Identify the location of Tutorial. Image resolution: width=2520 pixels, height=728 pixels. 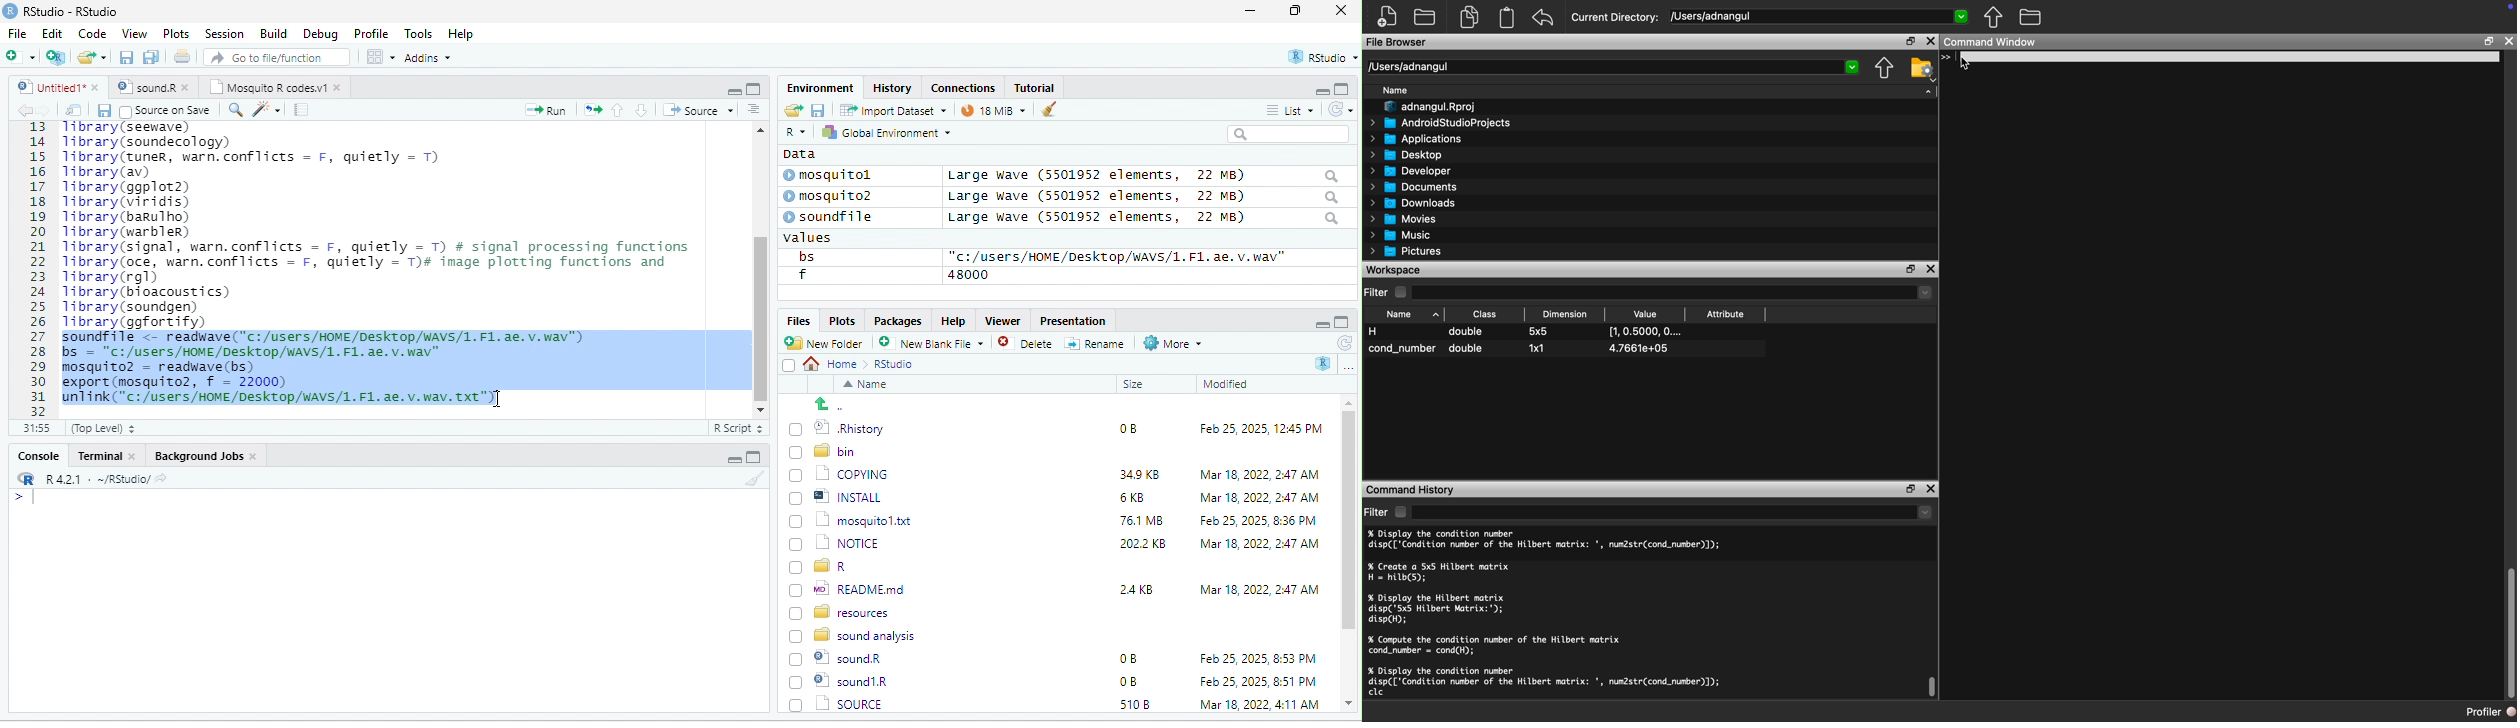
(1037, 87).